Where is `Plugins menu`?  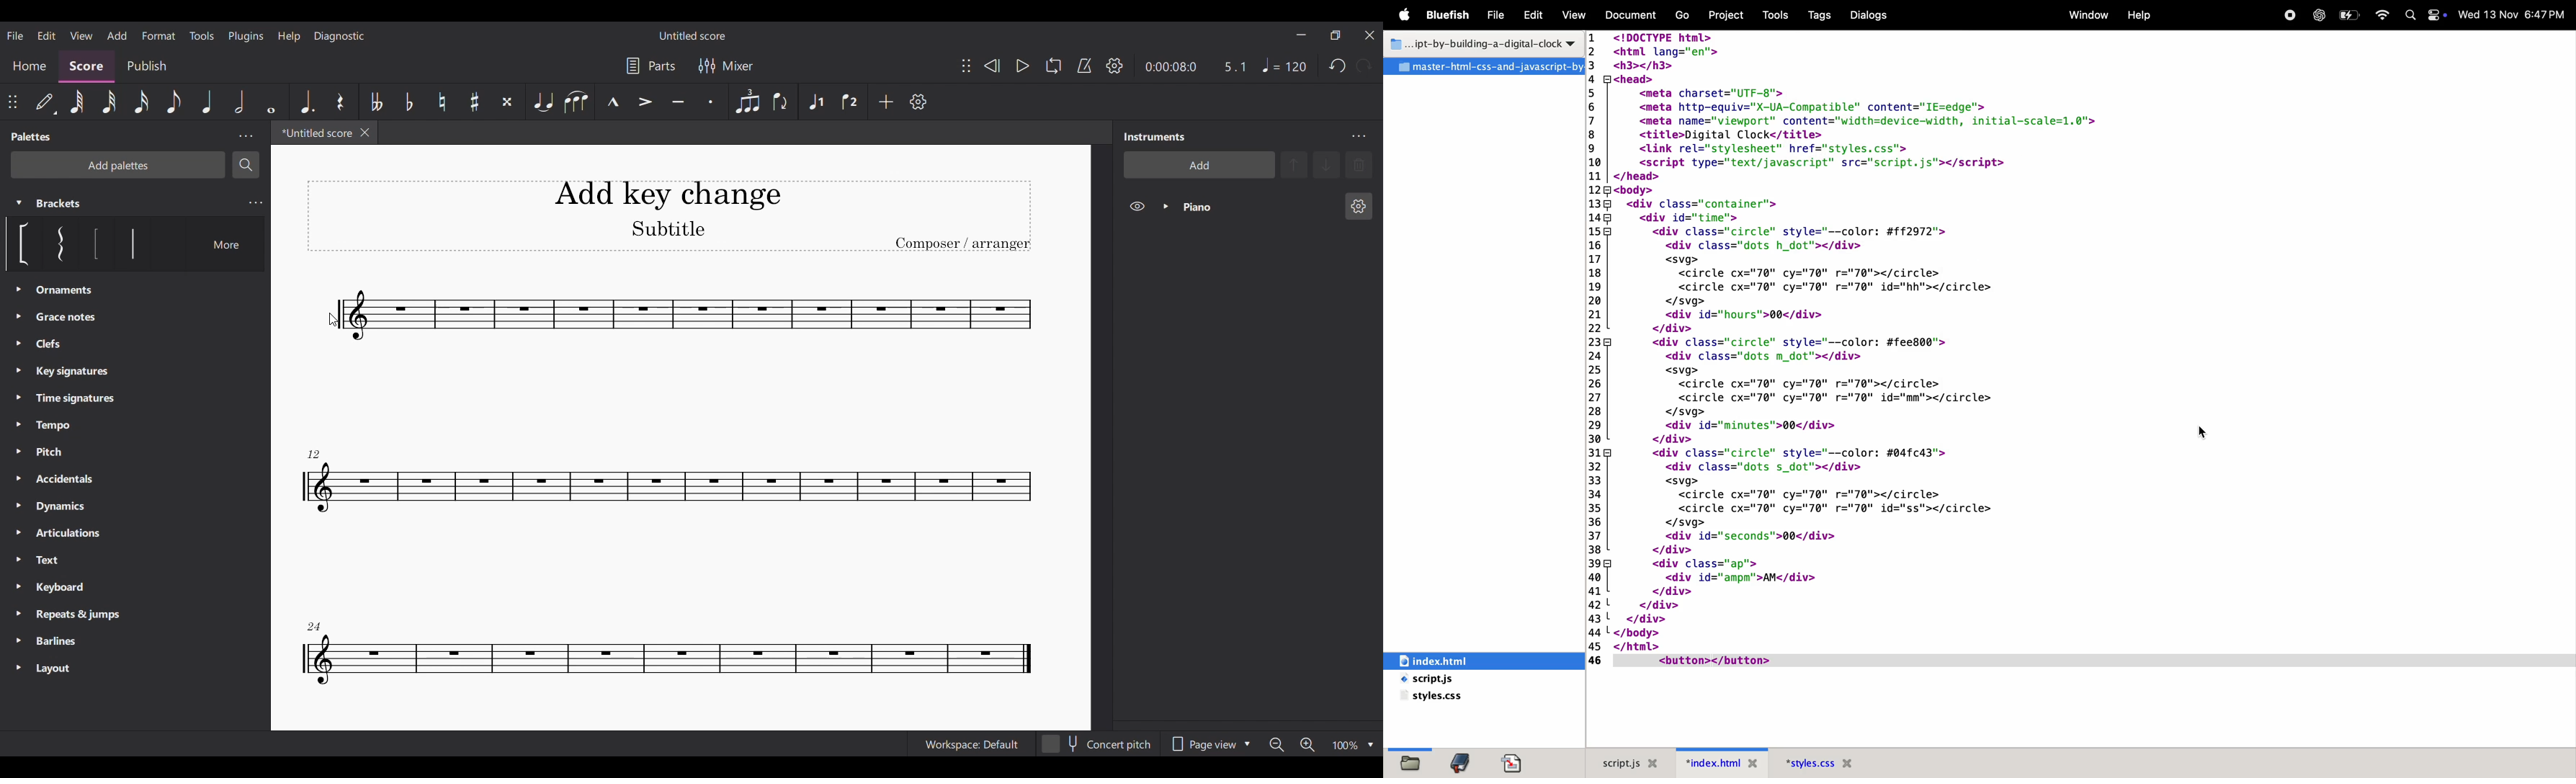
Plugins menu is located at coordinates (246, 35).